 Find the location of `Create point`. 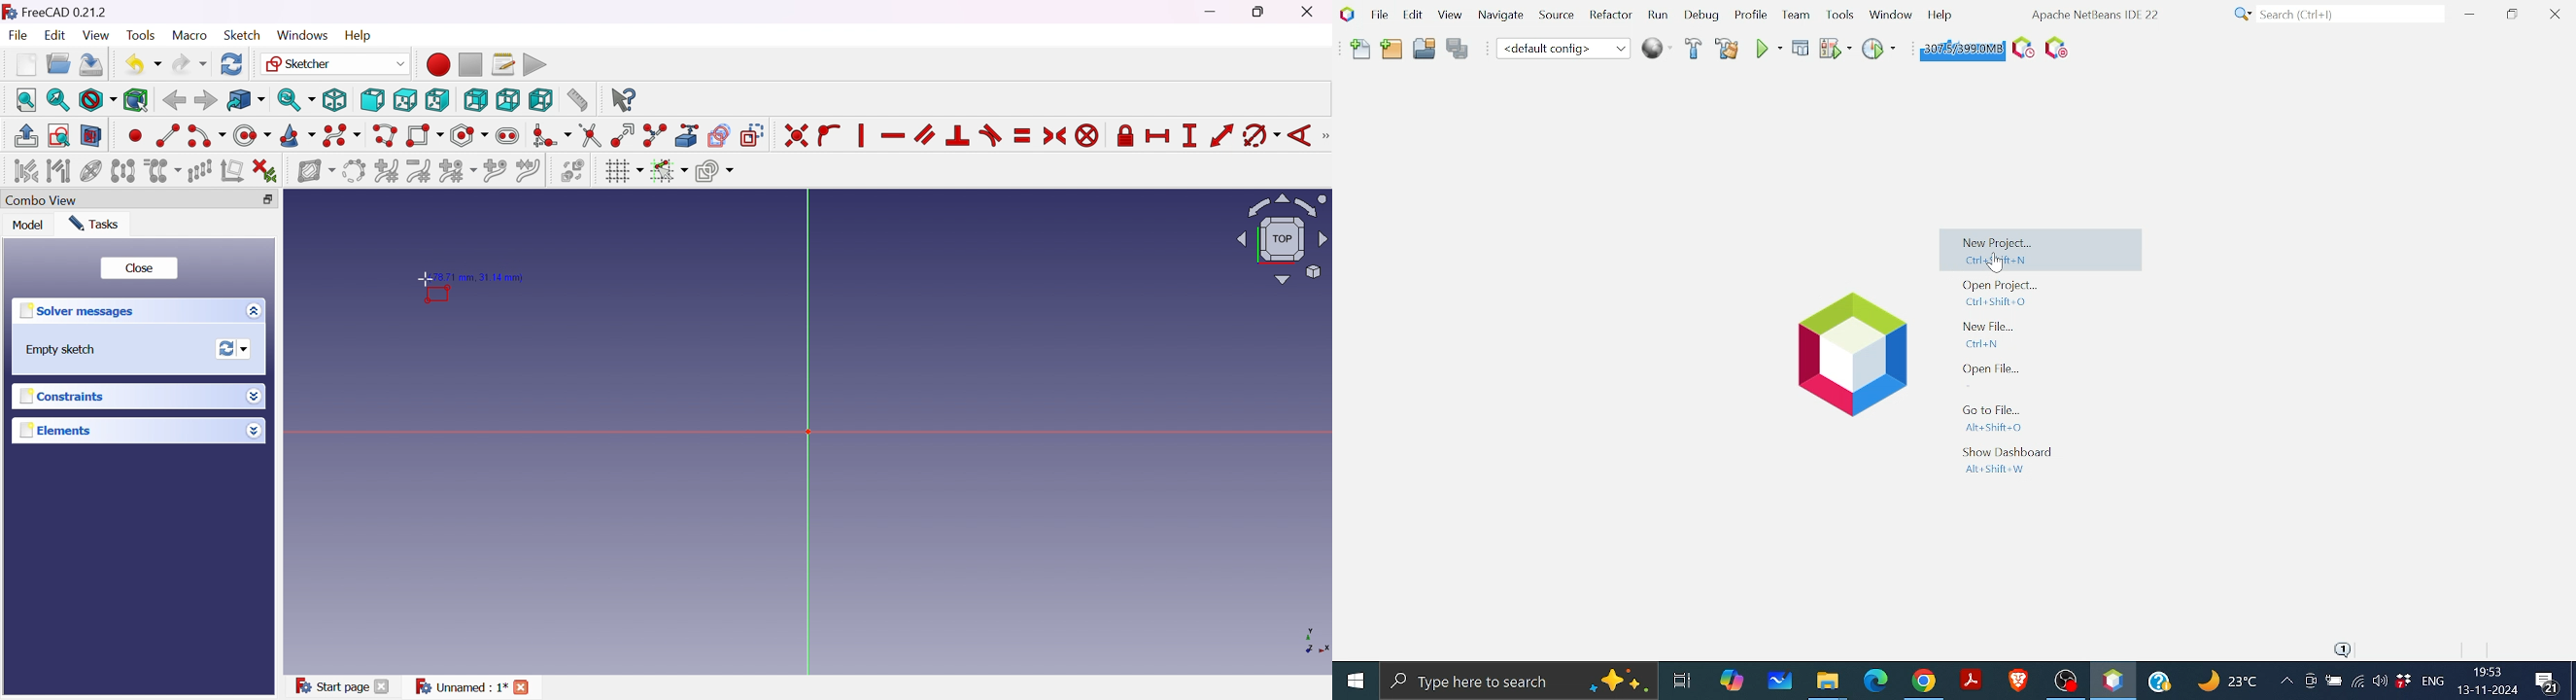

Create point is located at coordinates (135, 138).